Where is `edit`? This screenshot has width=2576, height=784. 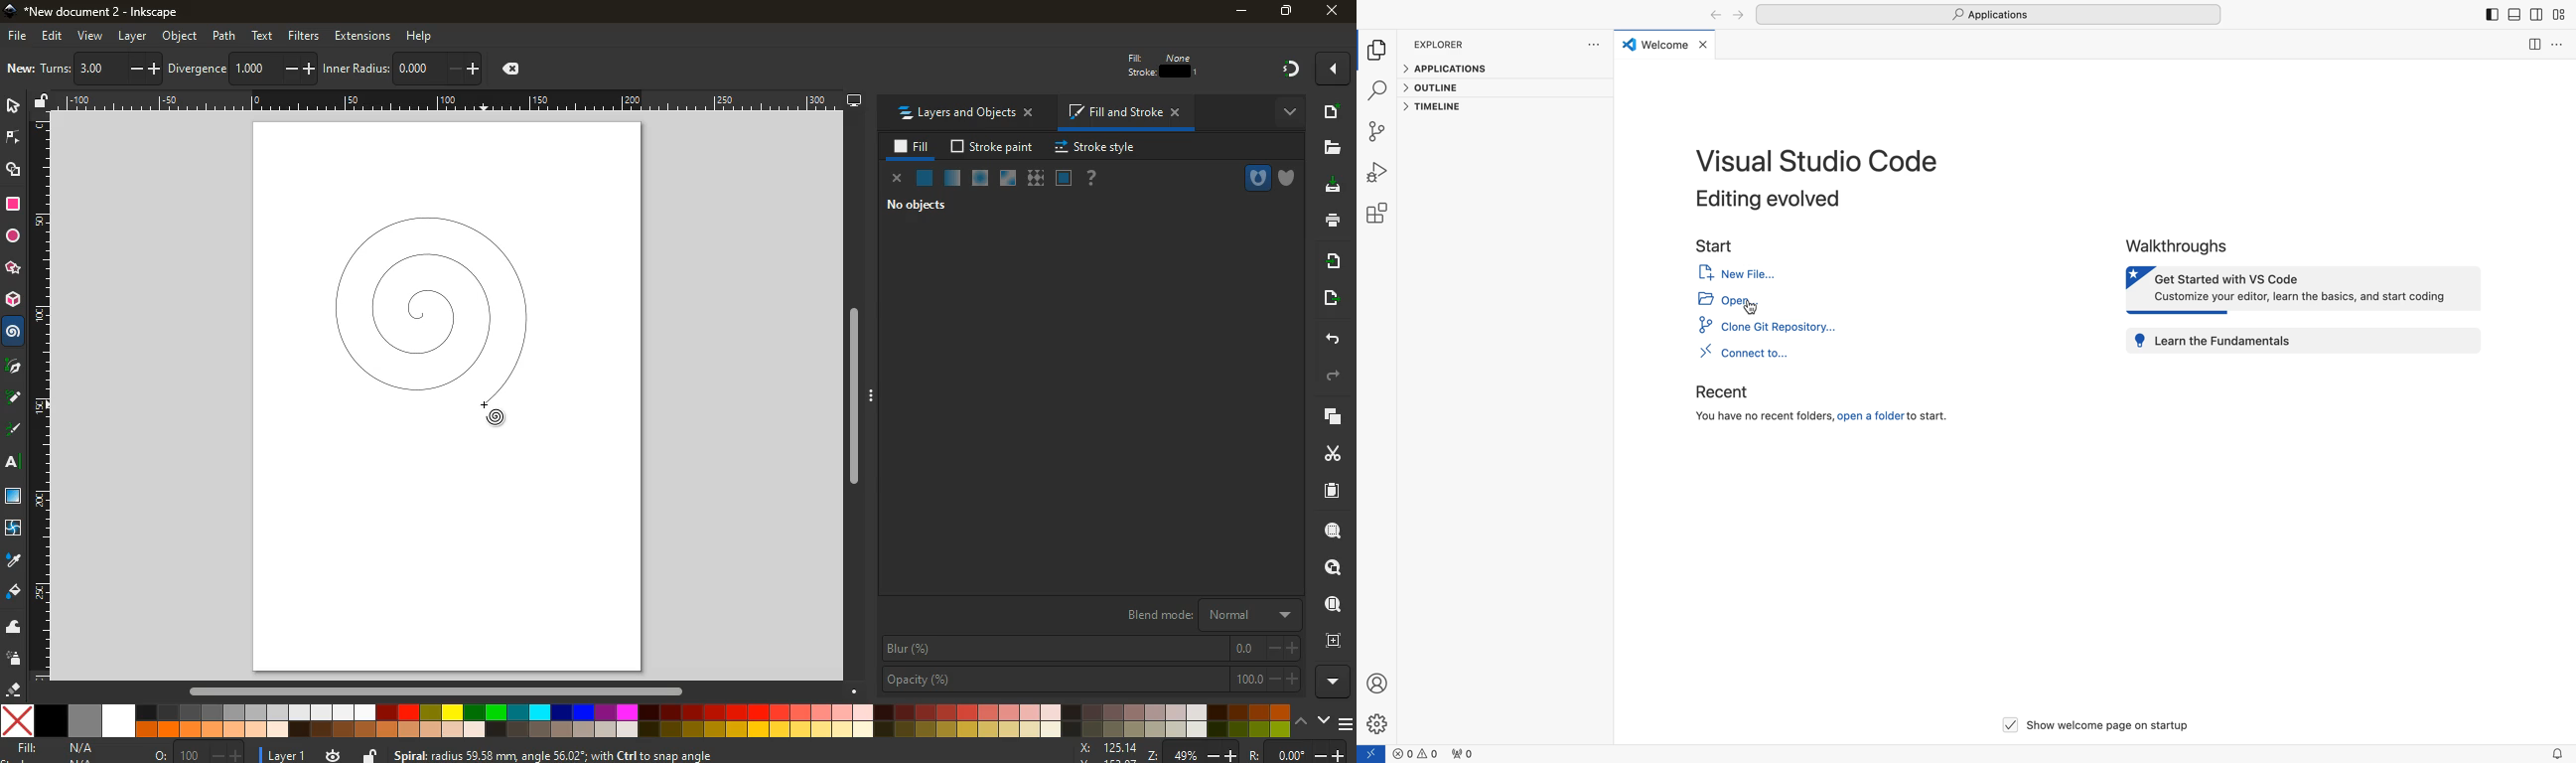
edit is located at coordinates (1182, 69).